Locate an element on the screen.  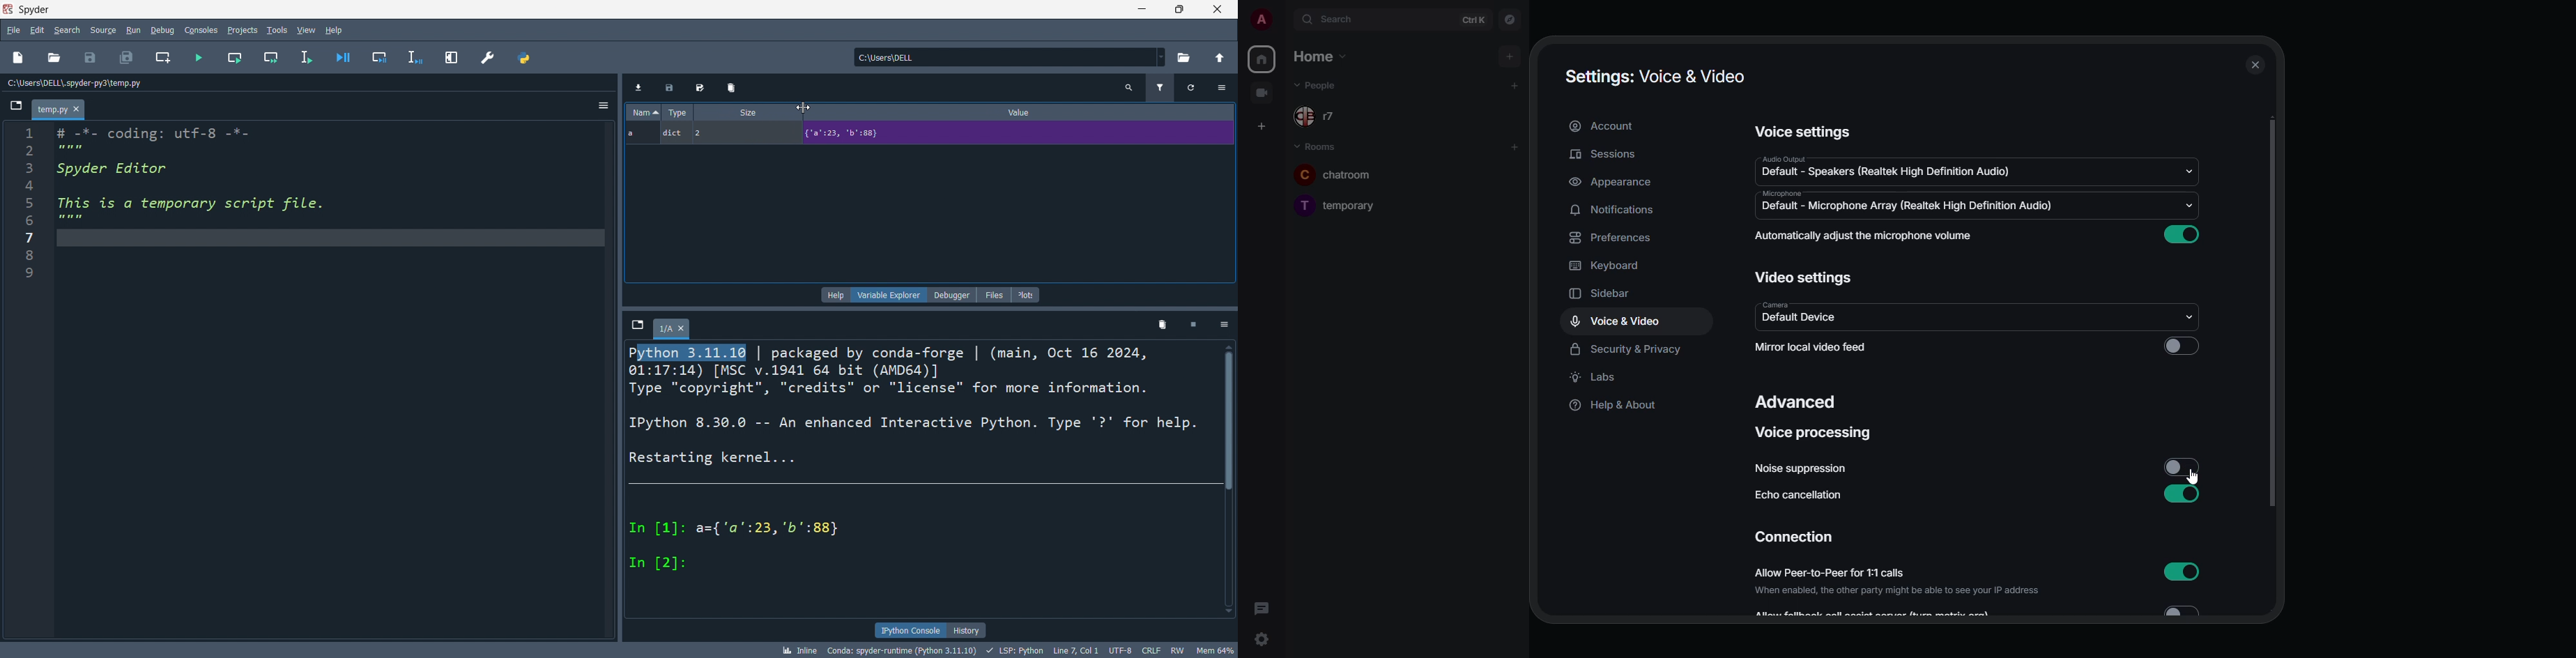
add is located at coordinates (1517, 85).